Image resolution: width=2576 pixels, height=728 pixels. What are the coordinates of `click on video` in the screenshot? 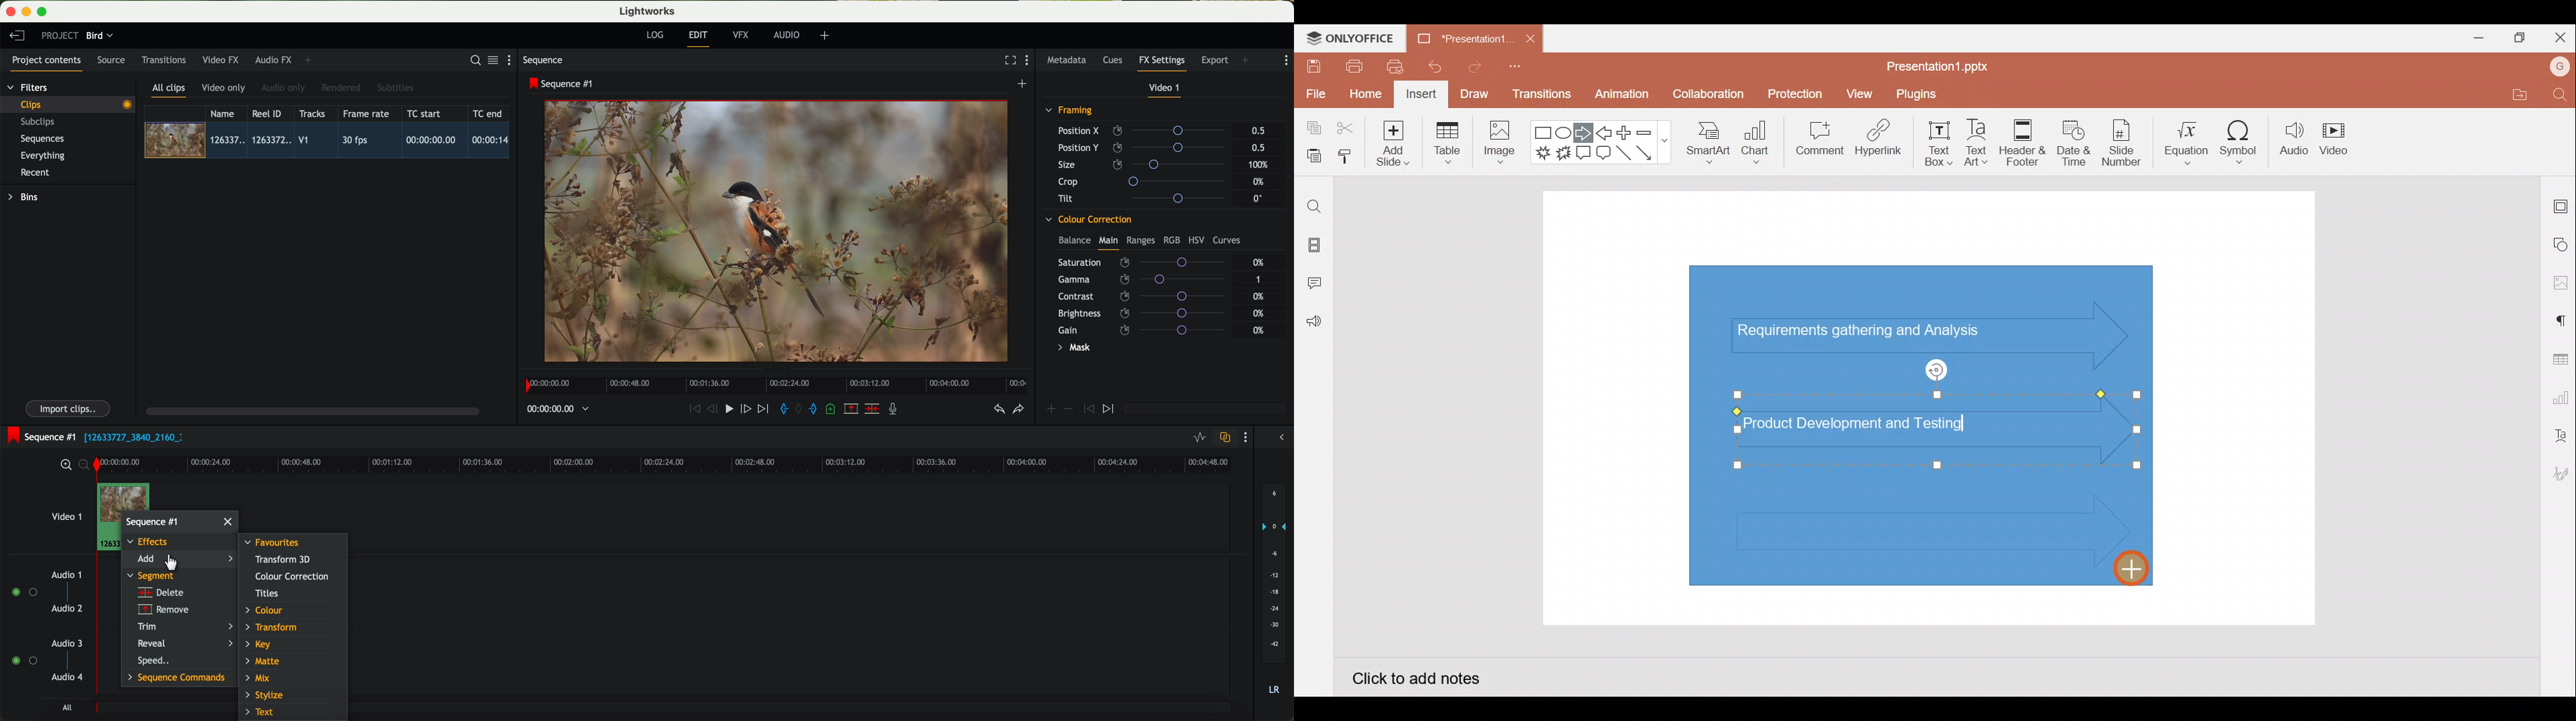 It's located at (330, 141).